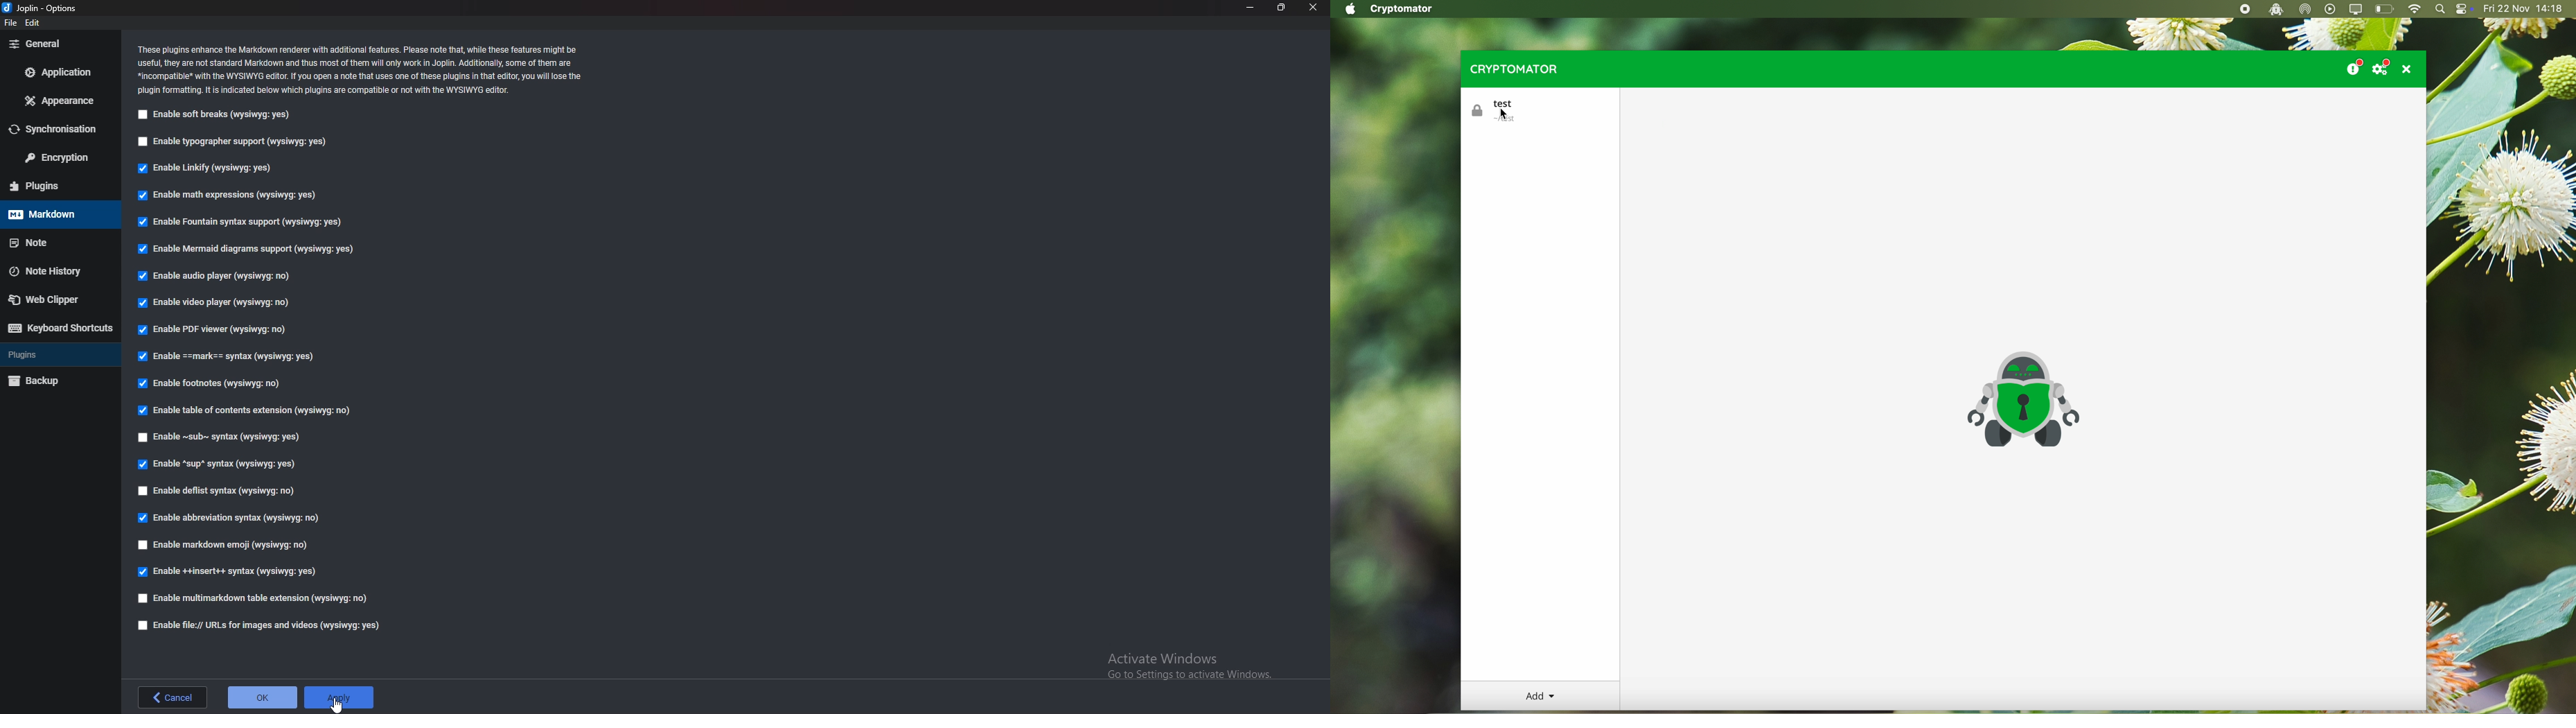 Image resolution: width=2576 pixels, height=728 pixels. What do you see at coordinates (339, 704) in the screenshot?
I see `cursor` at bounding box center [339, 704].